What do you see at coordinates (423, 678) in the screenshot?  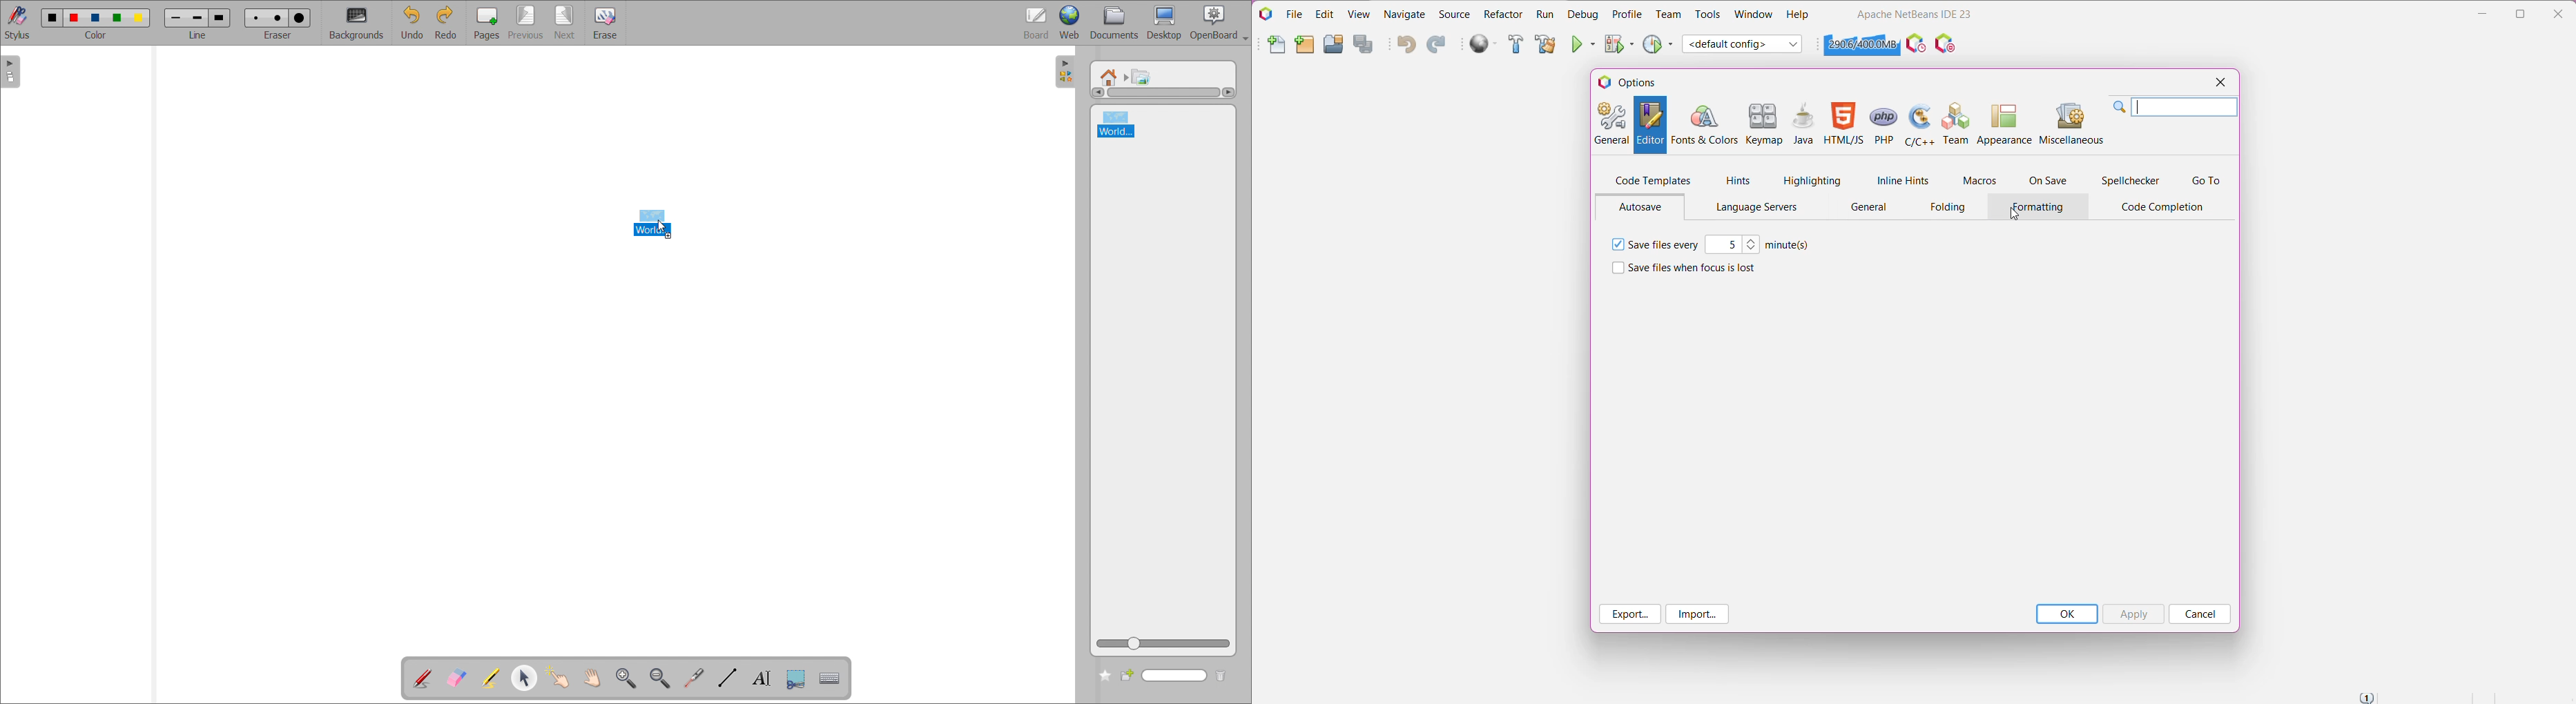 I see `add annotation` at bounding box center [423, 678].